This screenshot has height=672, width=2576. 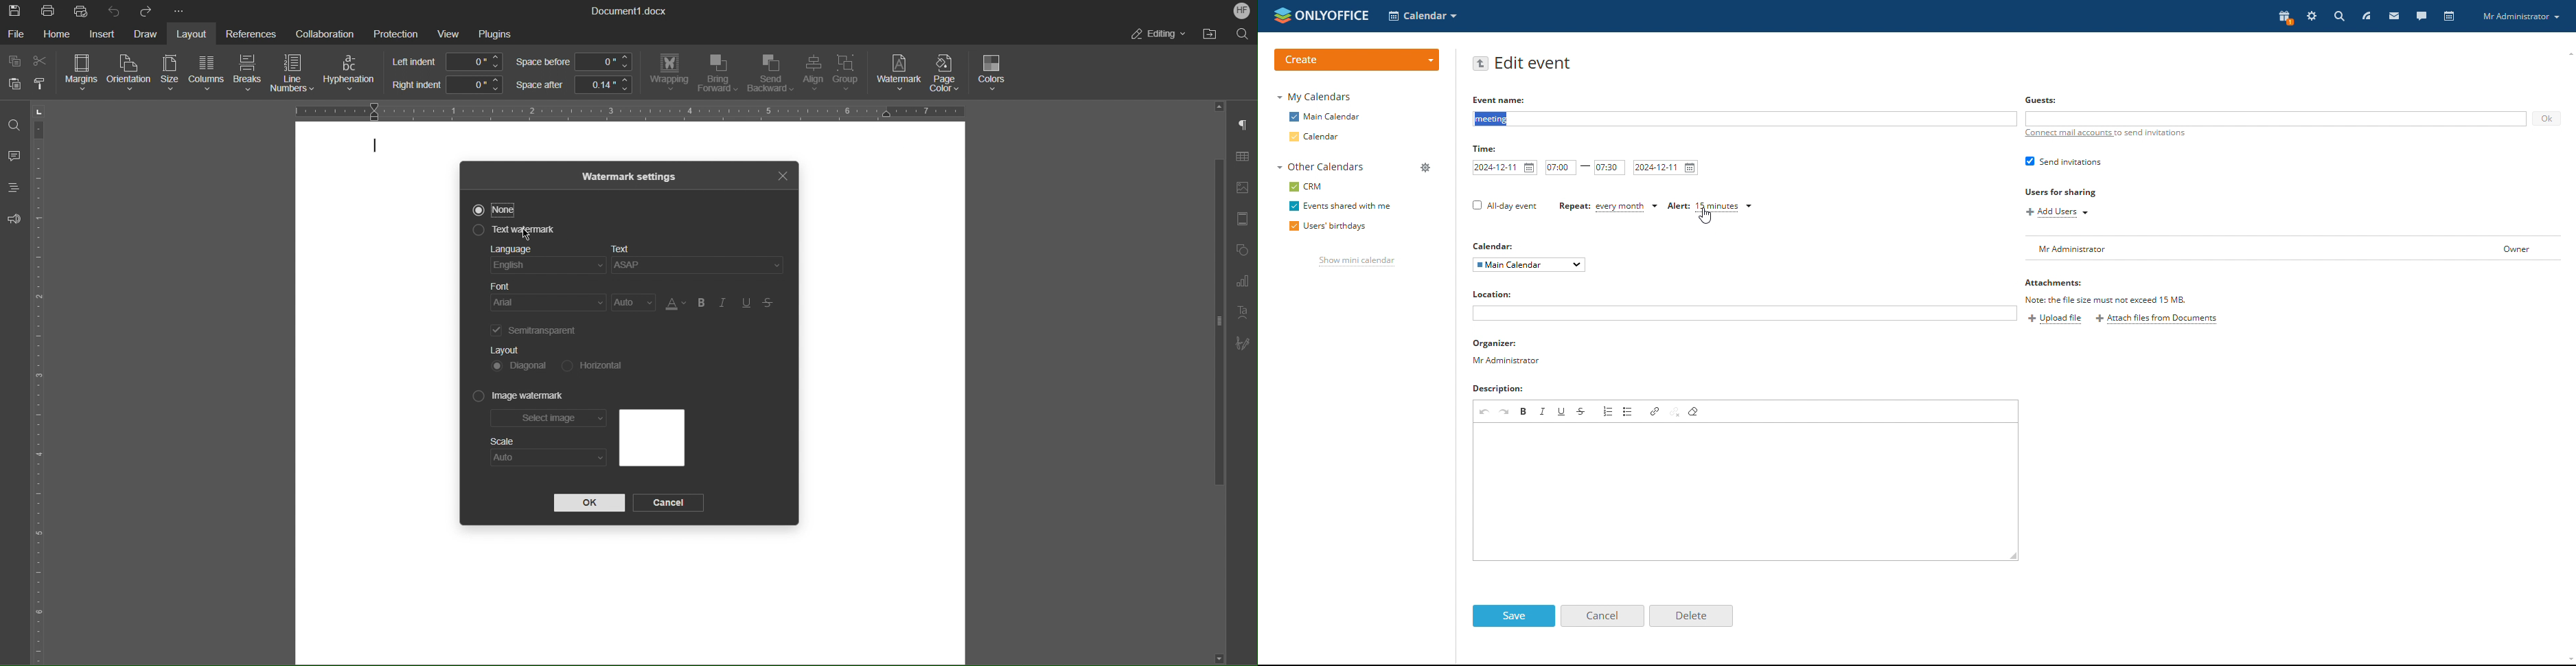 I want to click on View, so click(x=451, y=33).